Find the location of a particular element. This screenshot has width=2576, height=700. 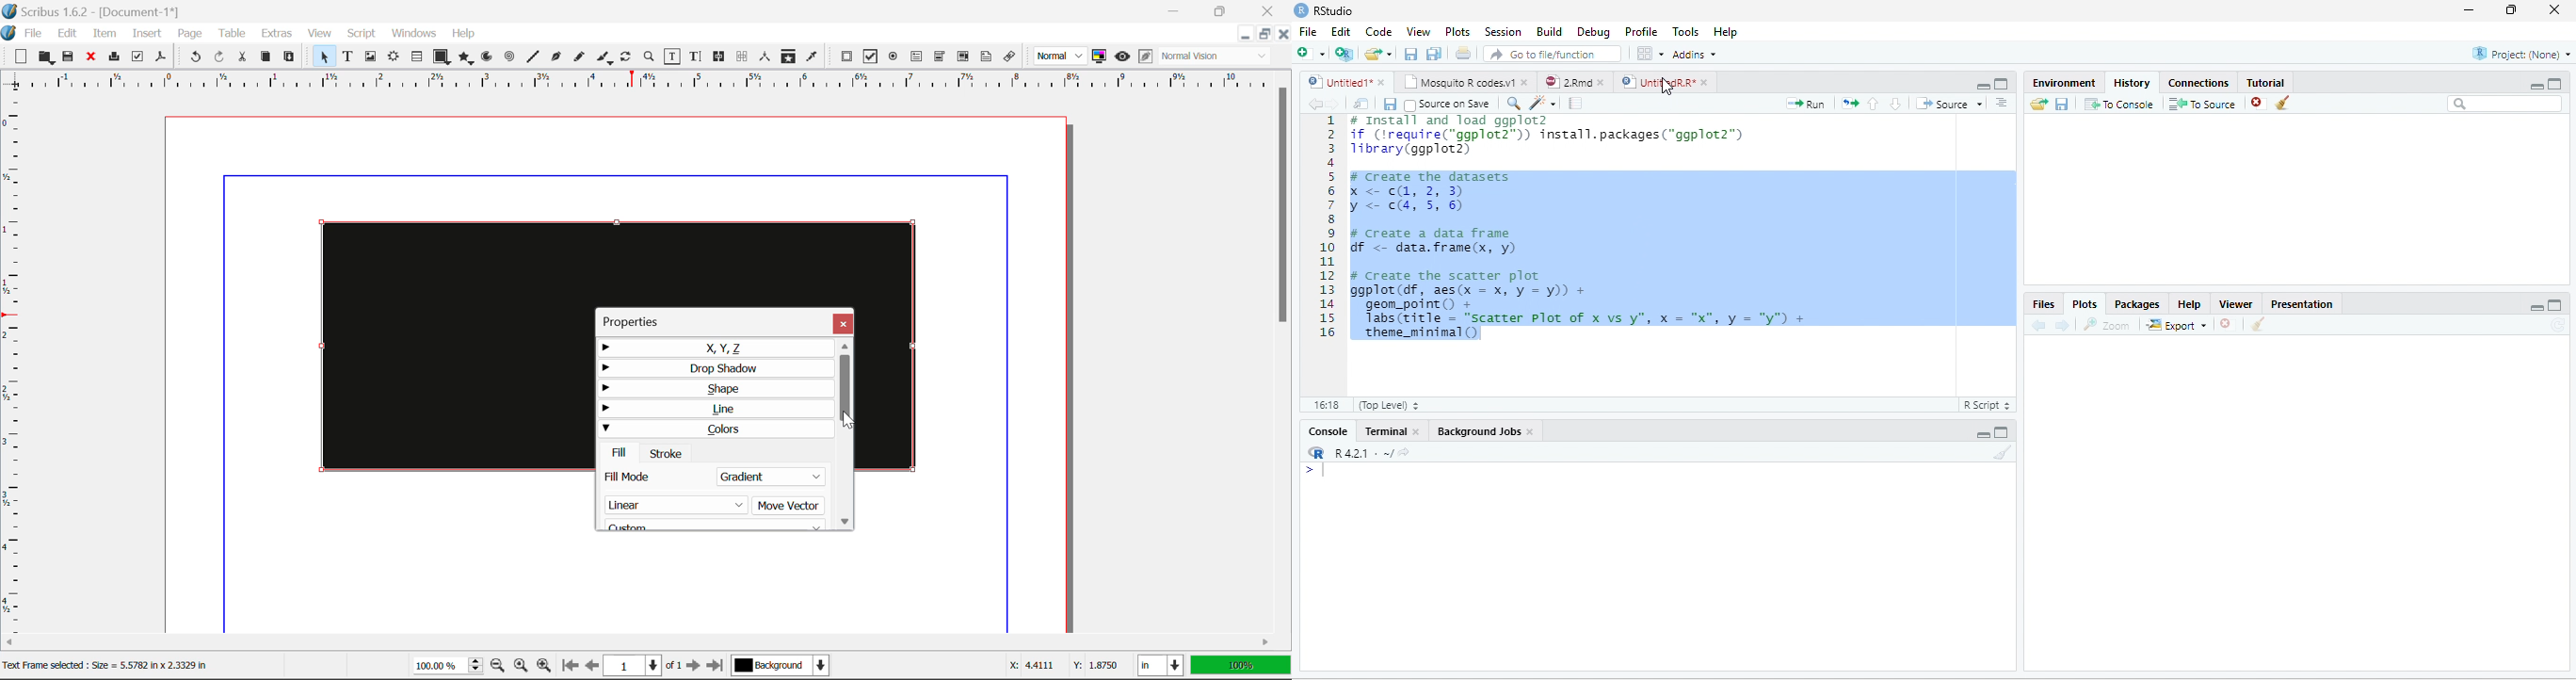

Maximize is located at coordinates (2002, 431).